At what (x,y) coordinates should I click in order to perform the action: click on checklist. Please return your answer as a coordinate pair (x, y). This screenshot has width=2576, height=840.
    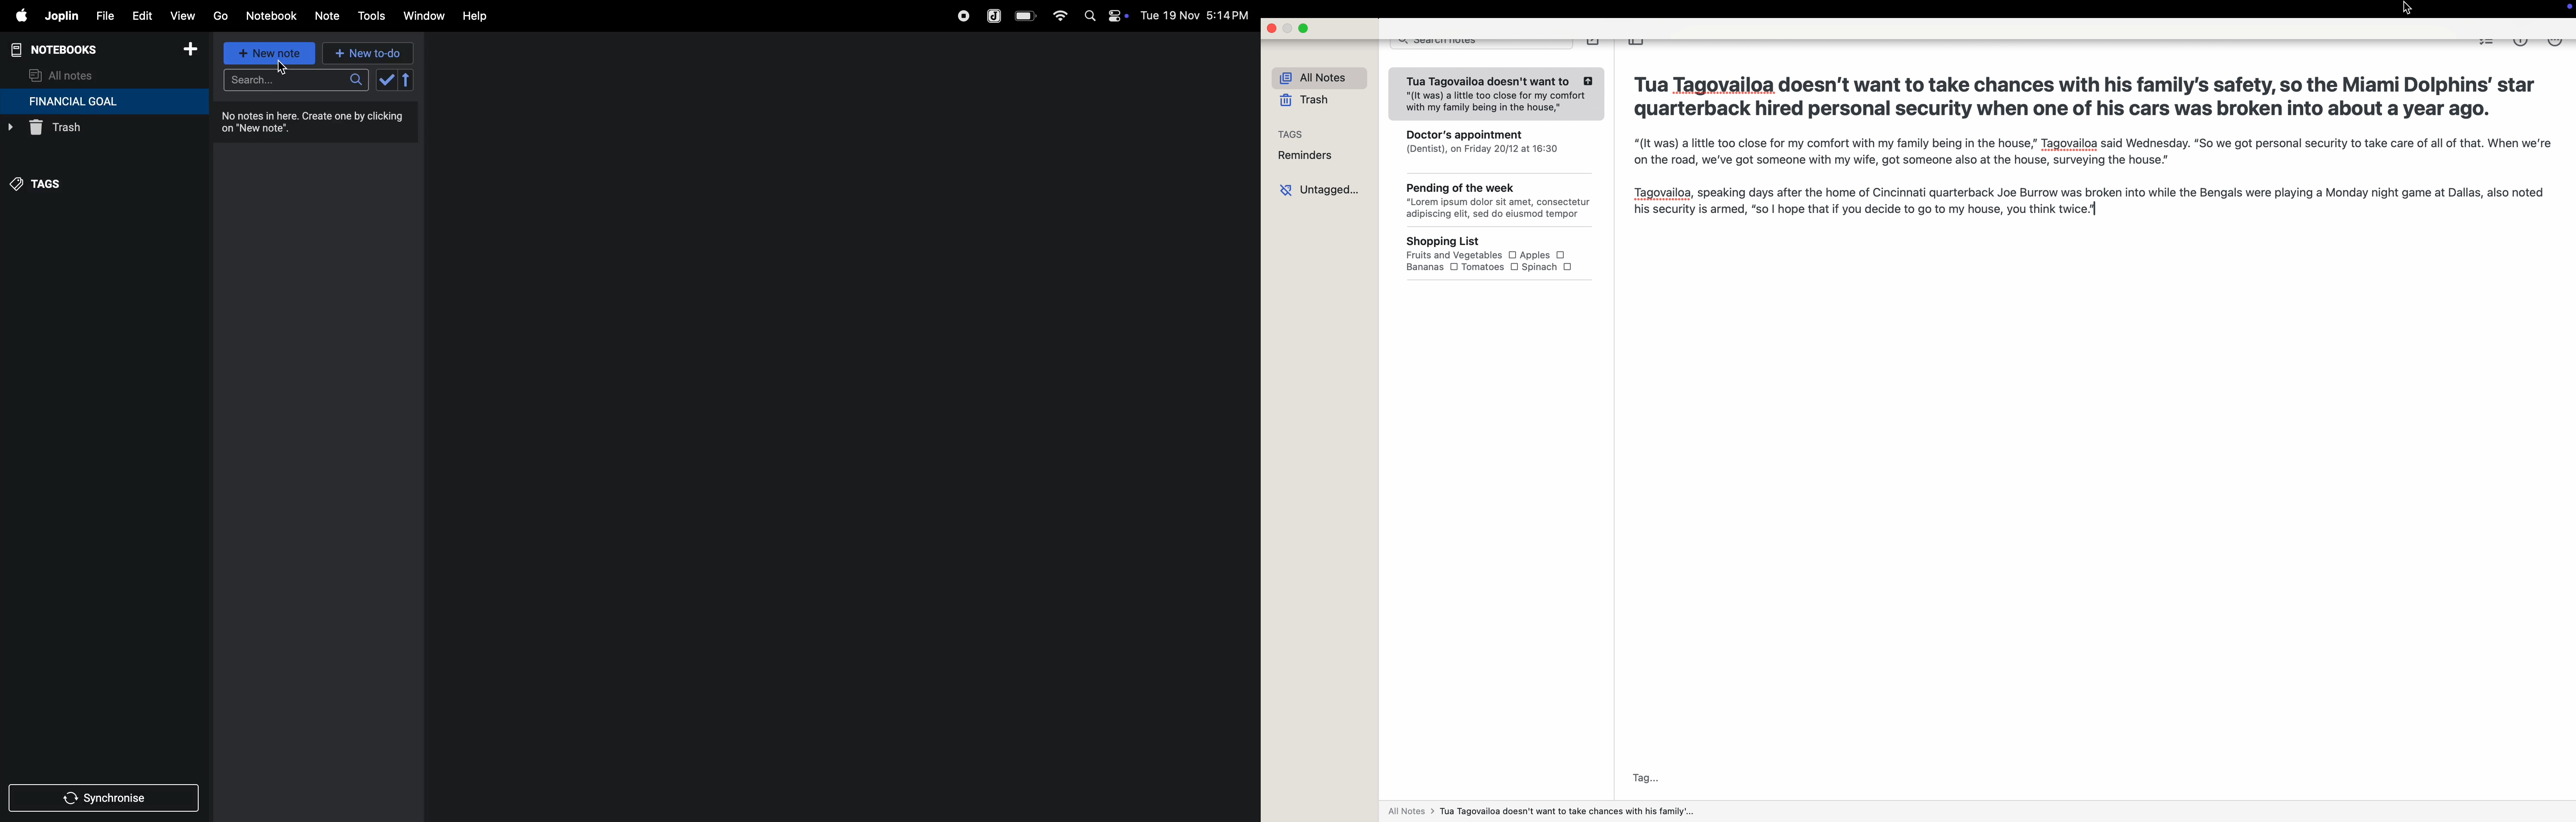
    Looking at the image, I should click on (2485, 41).